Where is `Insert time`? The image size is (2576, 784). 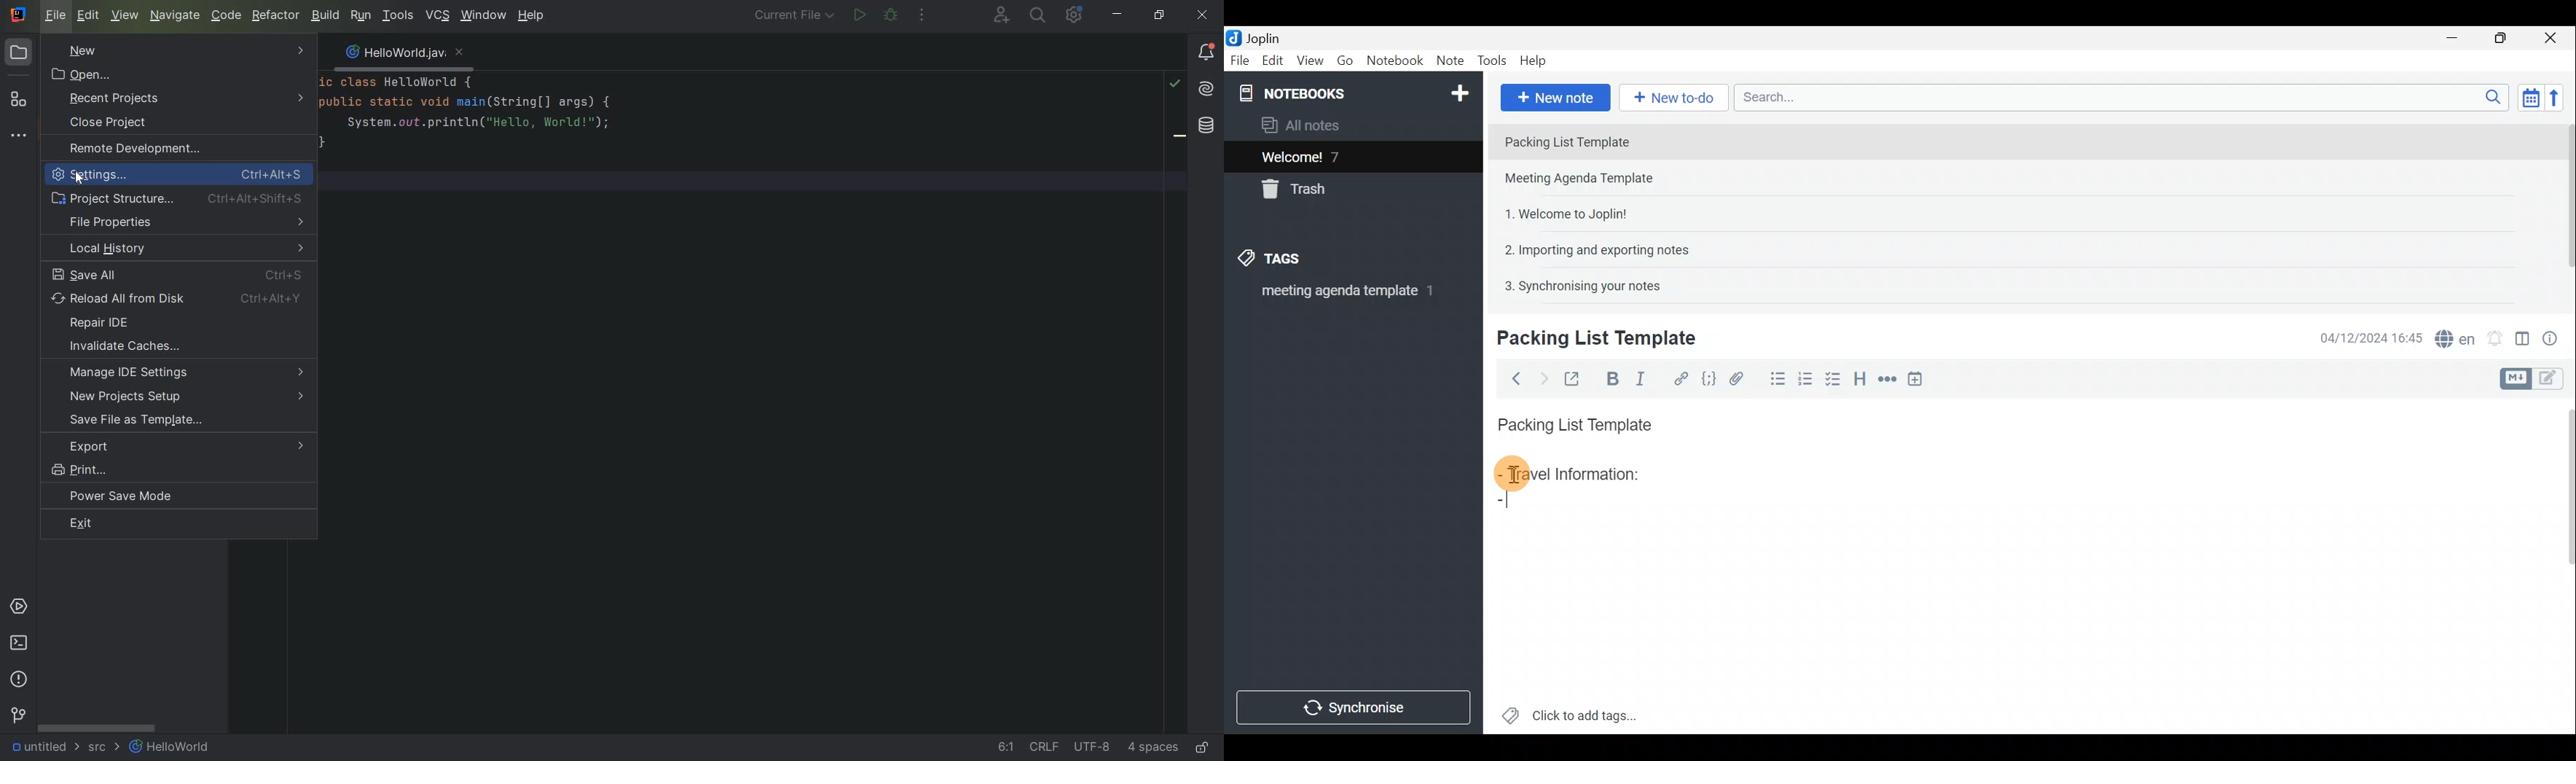 Insert time is located at coordinates (1920, 378).